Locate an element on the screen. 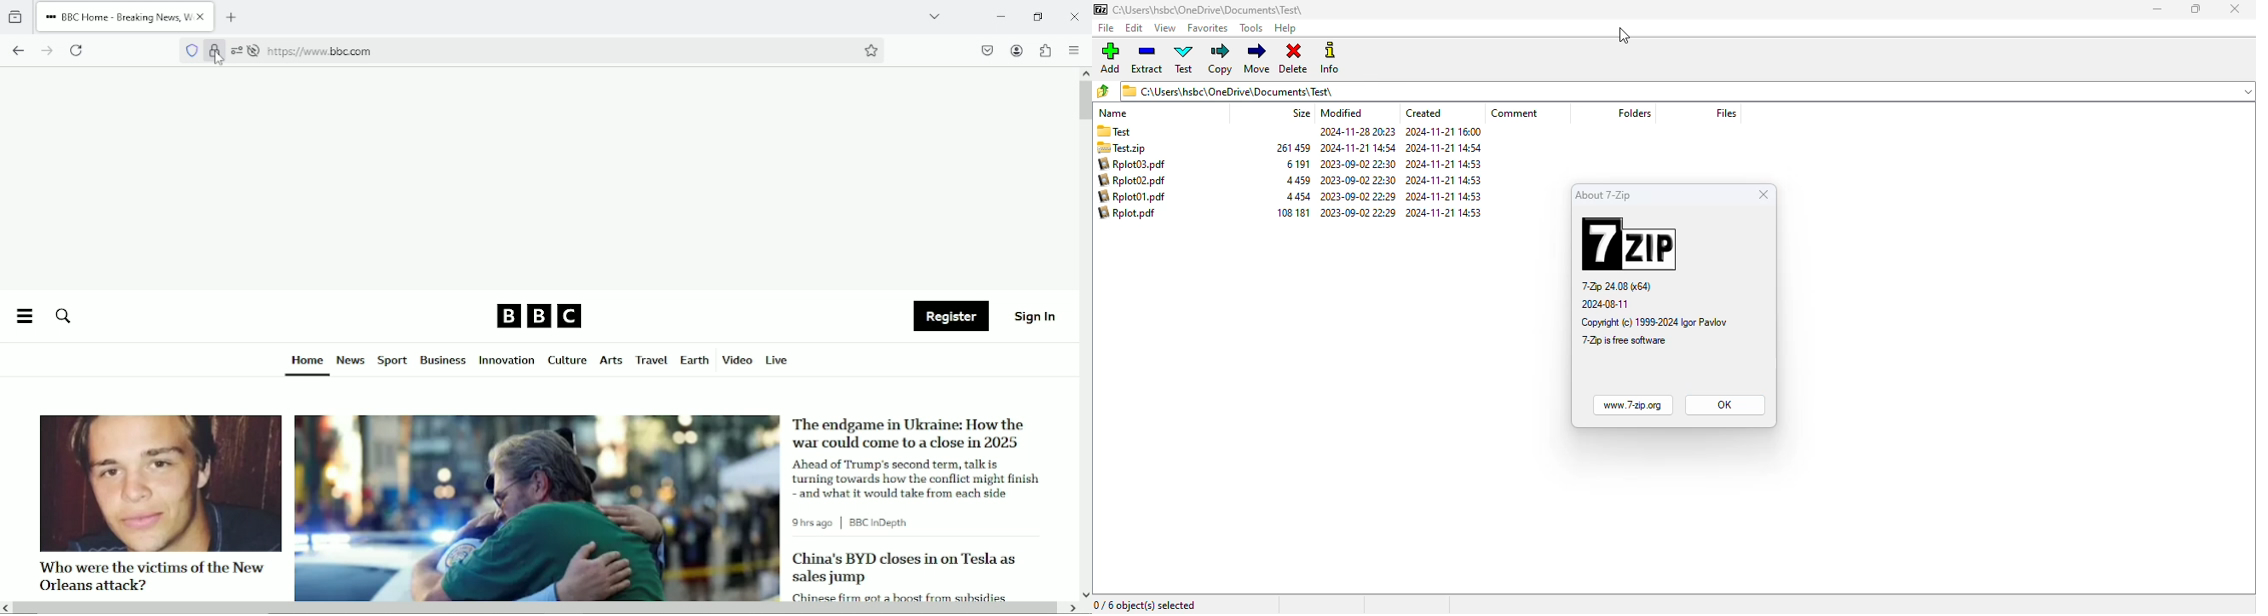  move is located at coordinates (1258, 57).